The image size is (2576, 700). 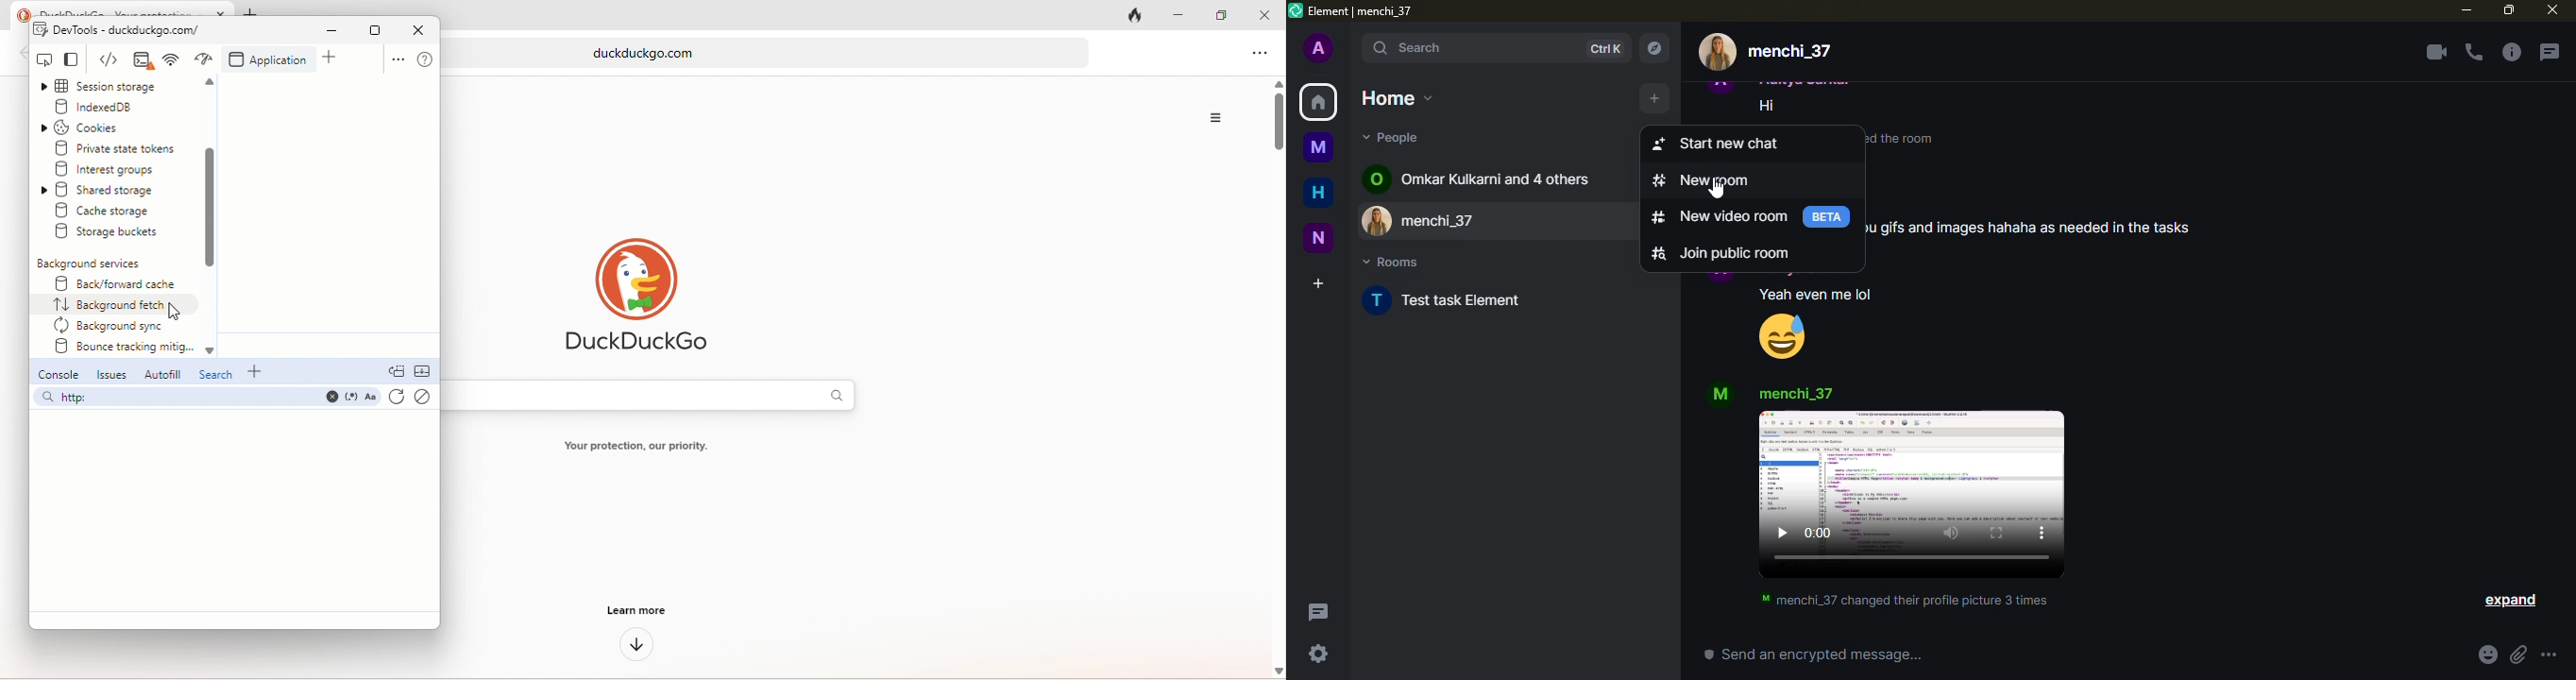 What do you see at coordinates (119, 30) in the screenshot?
I see `dev tools` at bounding box center [119, 30].